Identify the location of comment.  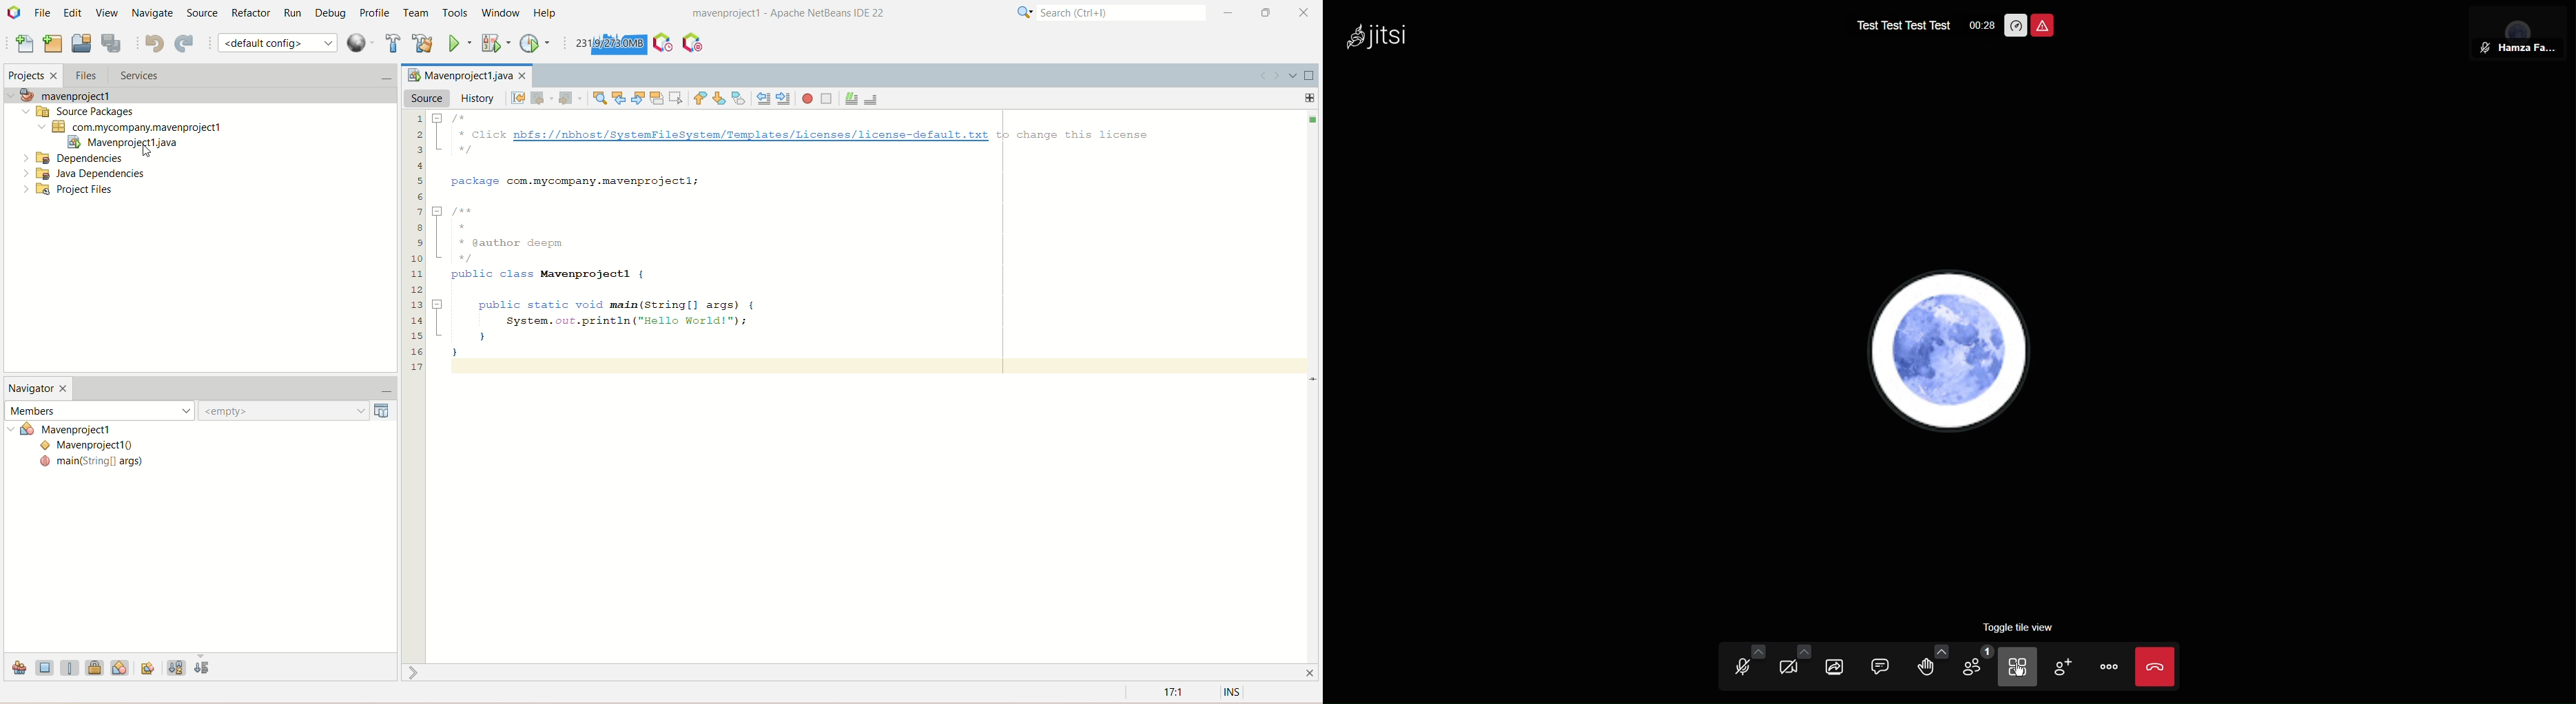
(852, 99).